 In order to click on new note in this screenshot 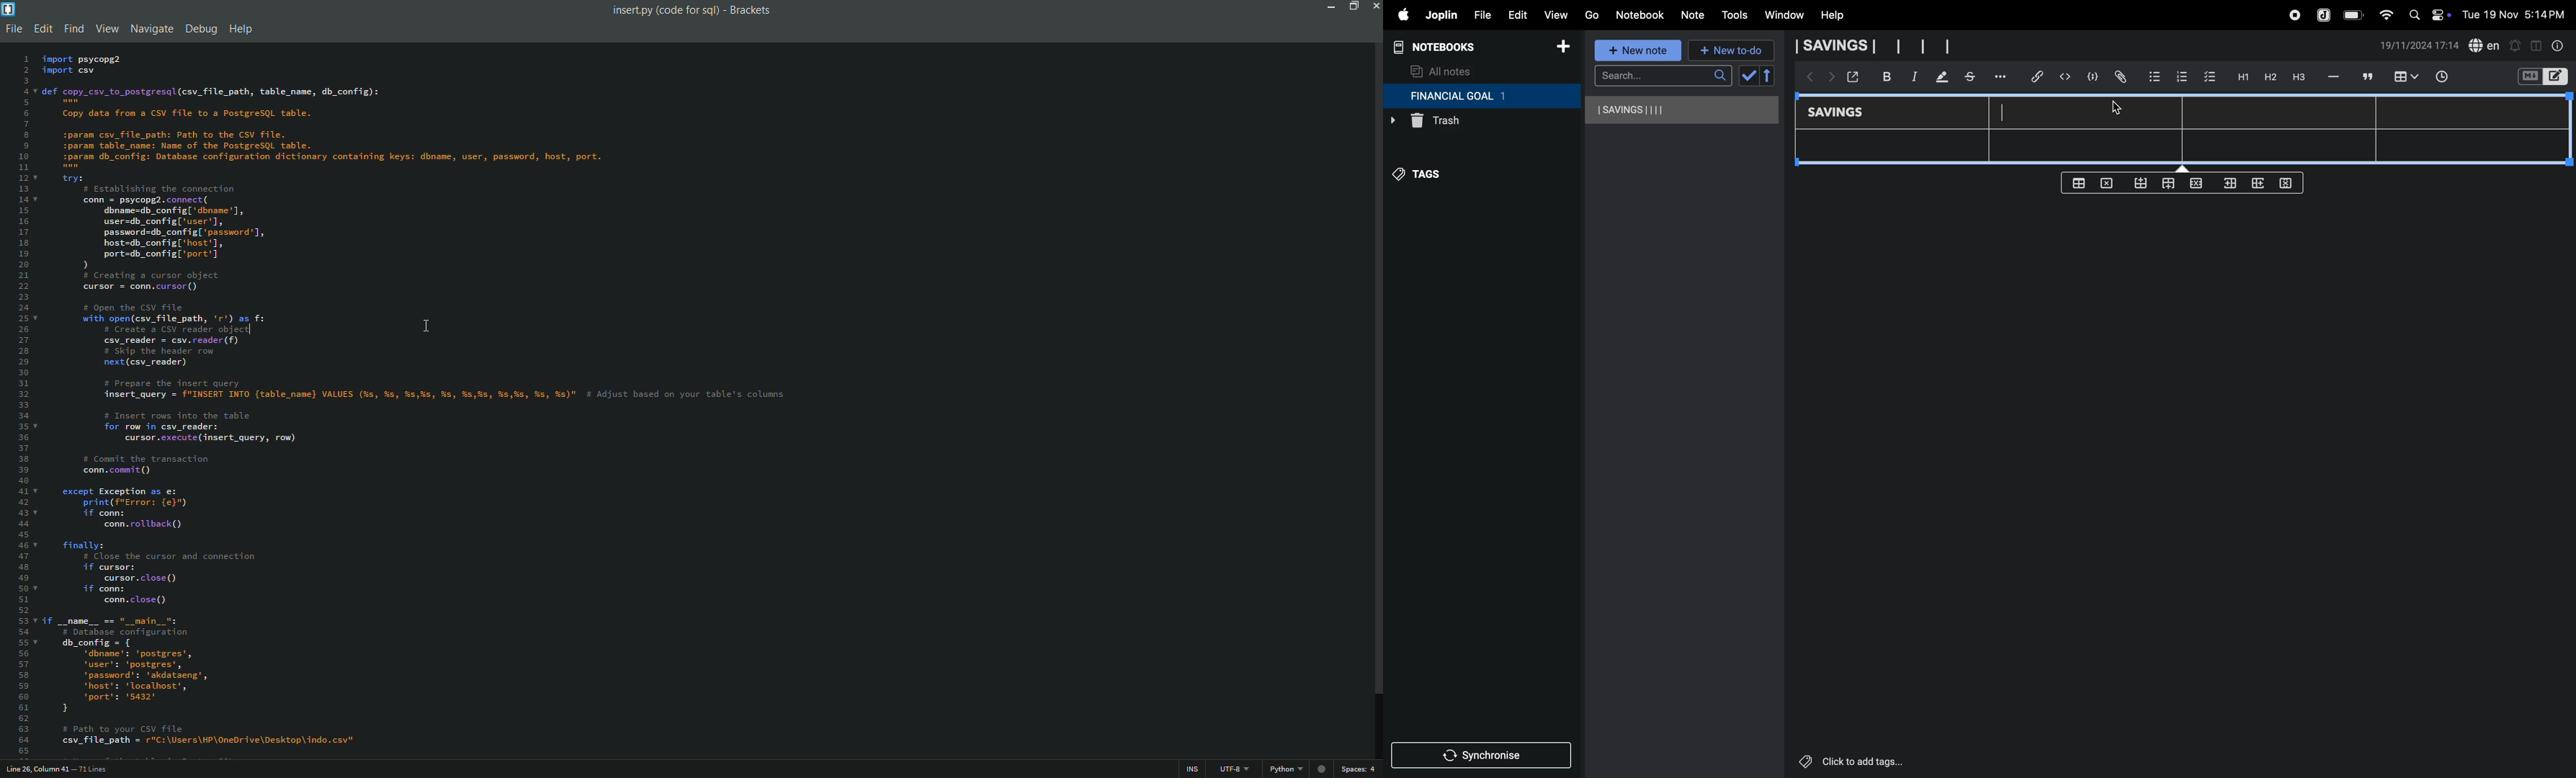, I will do `click(1639, 51)`.